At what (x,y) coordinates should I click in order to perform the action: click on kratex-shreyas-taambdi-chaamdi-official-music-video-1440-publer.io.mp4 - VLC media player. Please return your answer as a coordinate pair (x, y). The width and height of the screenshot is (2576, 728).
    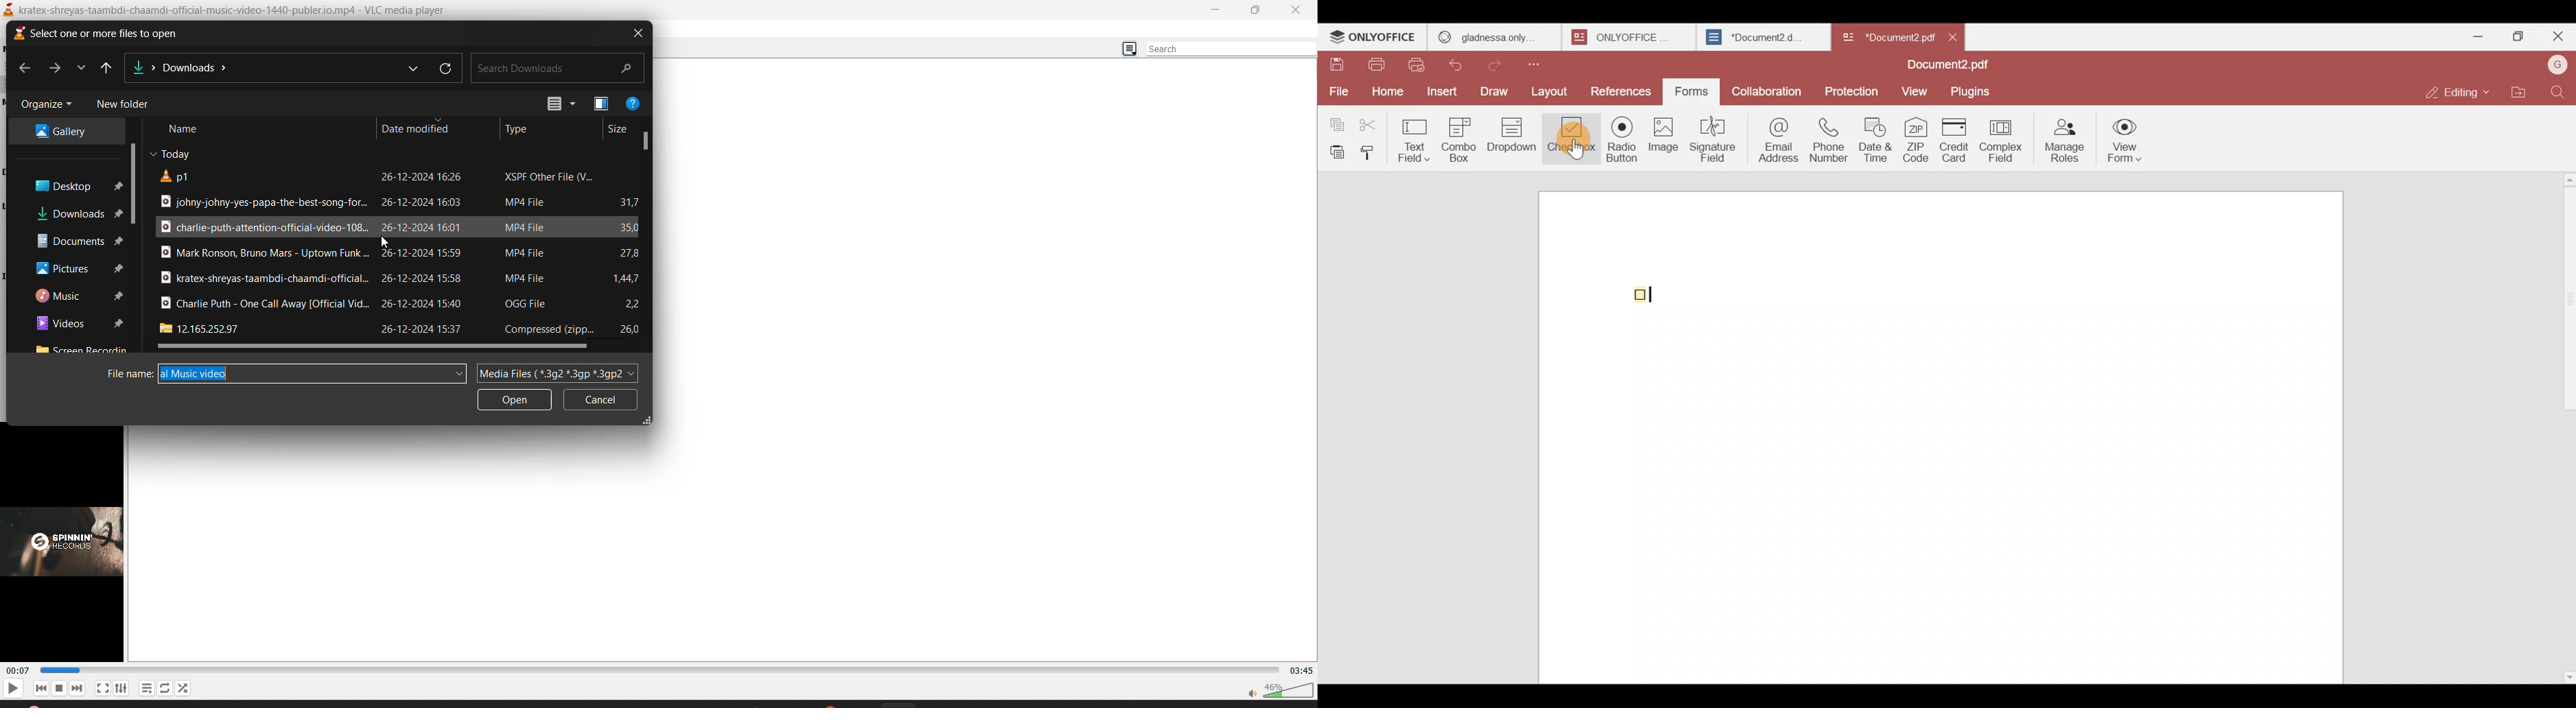
    Looking at the image, I should click on (250, 8).